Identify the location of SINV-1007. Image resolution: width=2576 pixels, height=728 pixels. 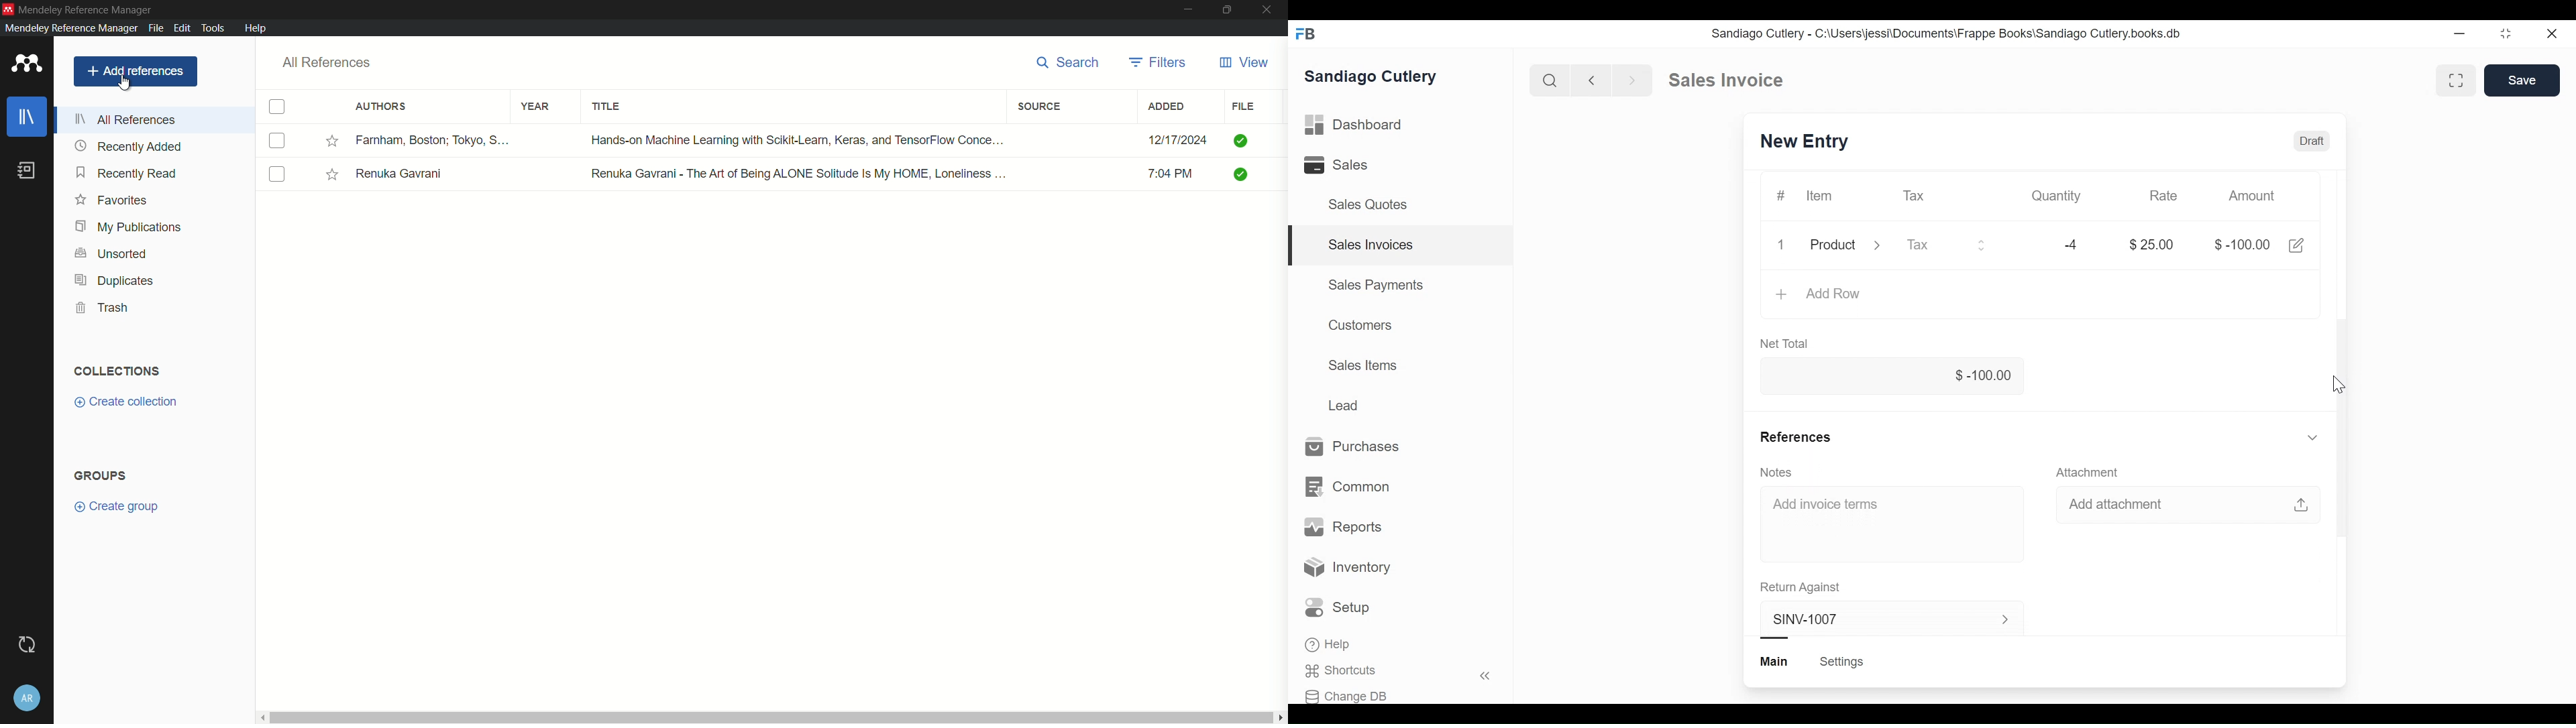
(1805, 140).